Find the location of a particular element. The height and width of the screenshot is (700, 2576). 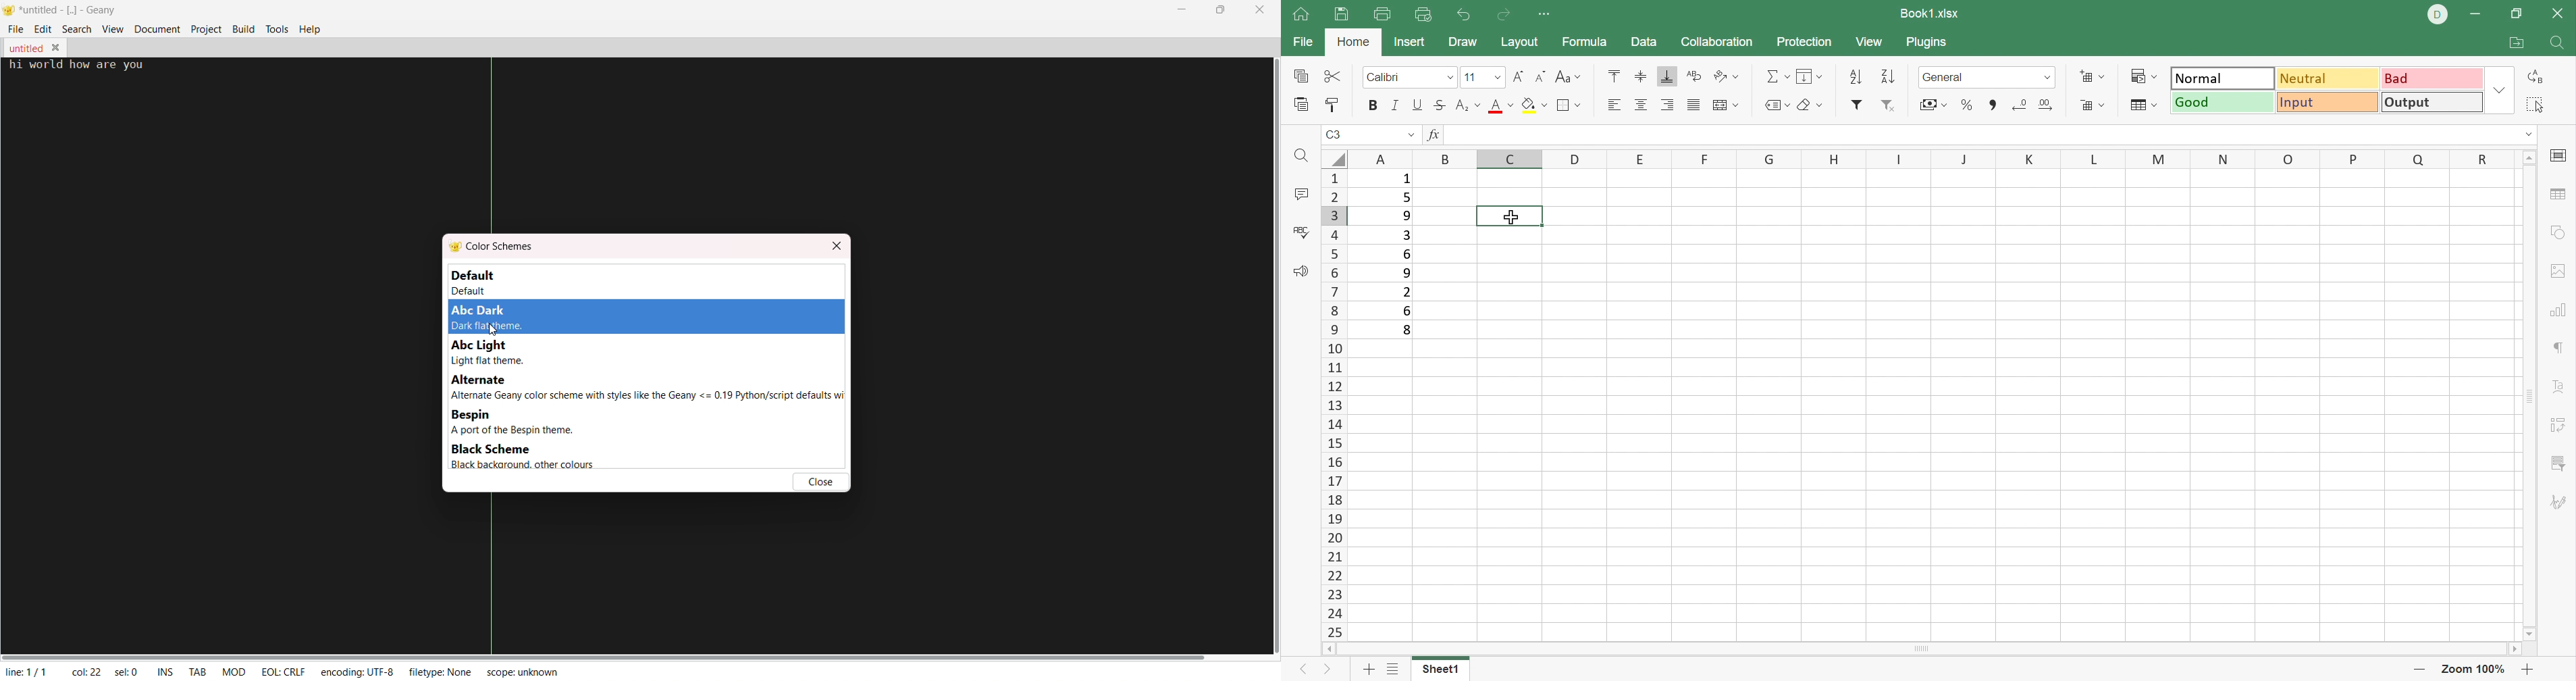

Drop down is located at coordinates (2049, 77).